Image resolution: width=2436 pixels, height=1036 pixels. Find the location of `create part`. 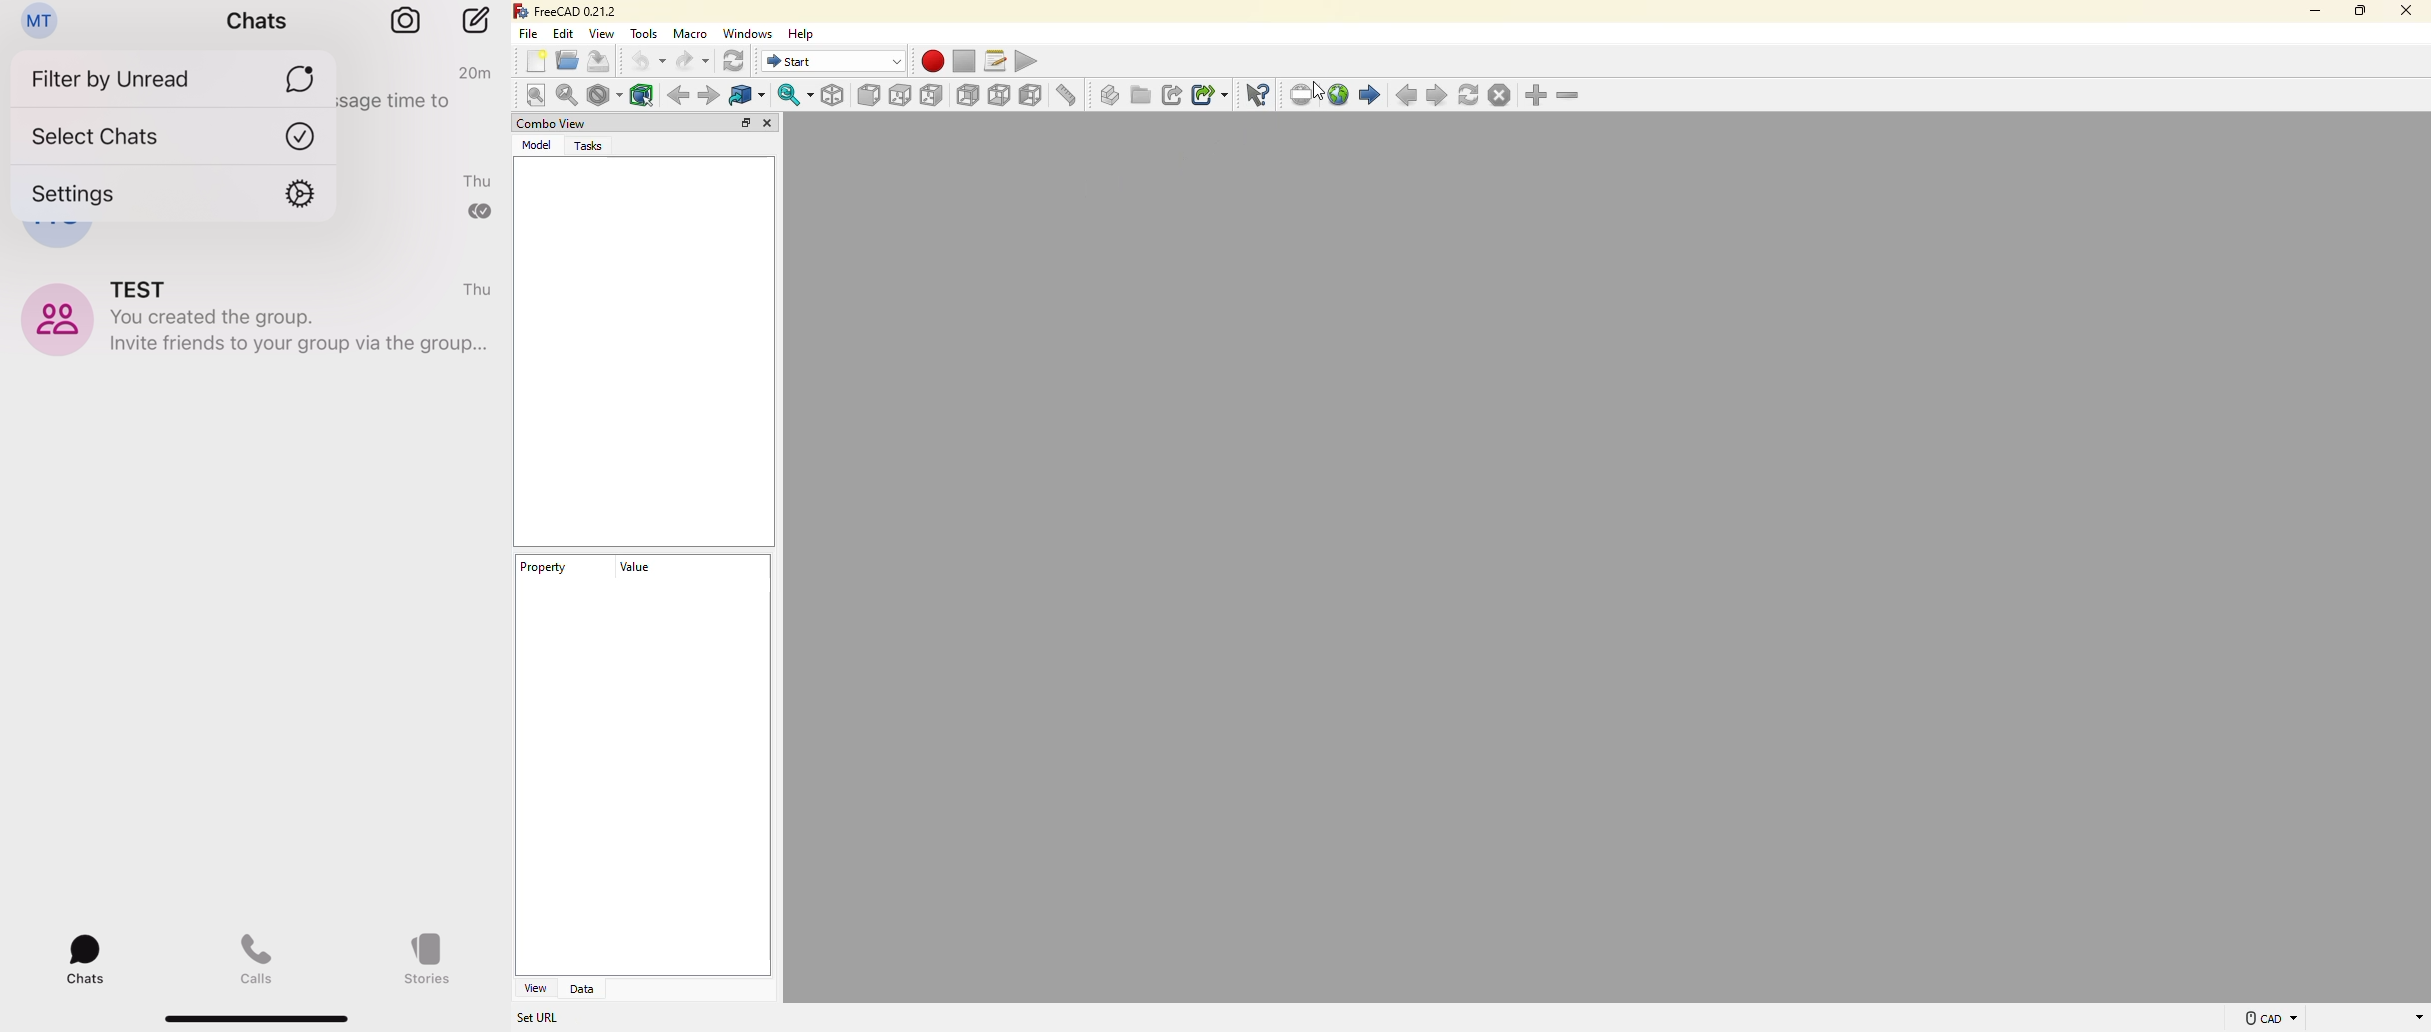

create part is located at coordinates (1110, 94).